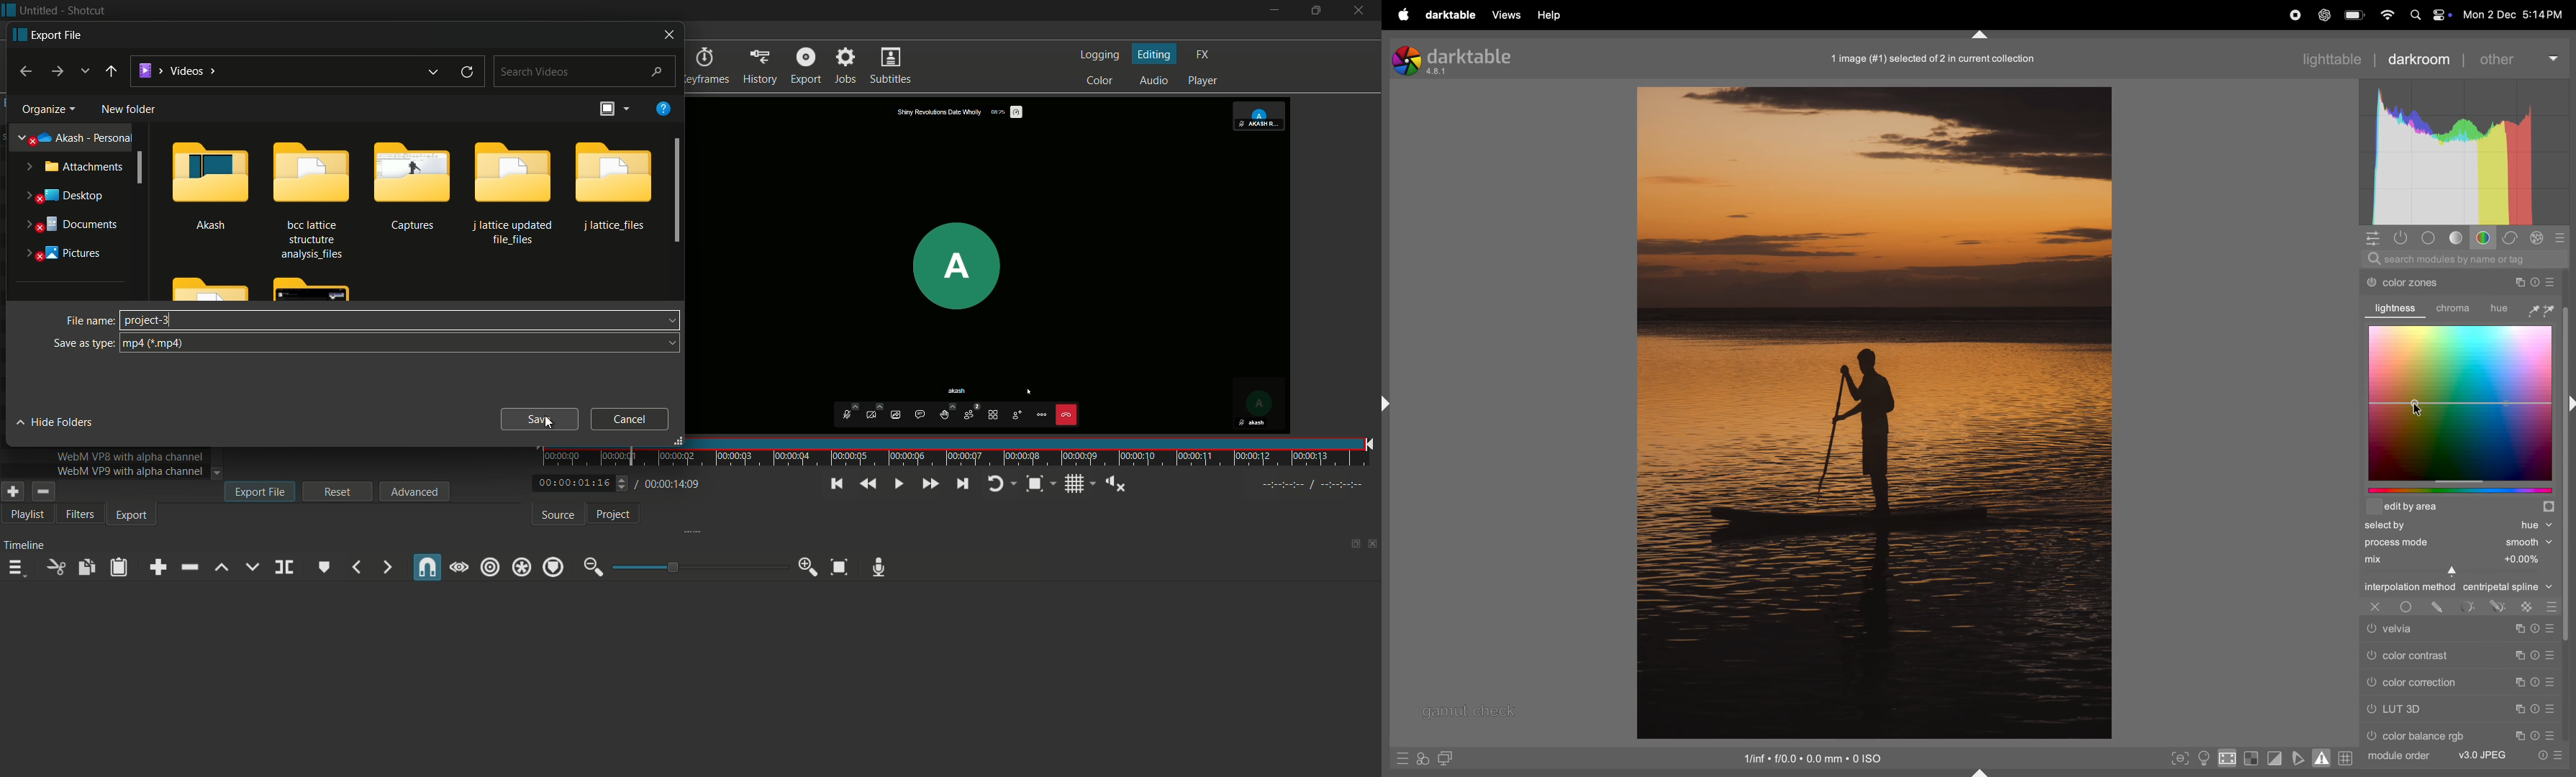 Image resolution: width=2576 pixels, height=784 pixels. What do you see at coordinates (2277, 759) in the screenshot?
I see `toggle clipping indications` at bounding box center [2277, 759].